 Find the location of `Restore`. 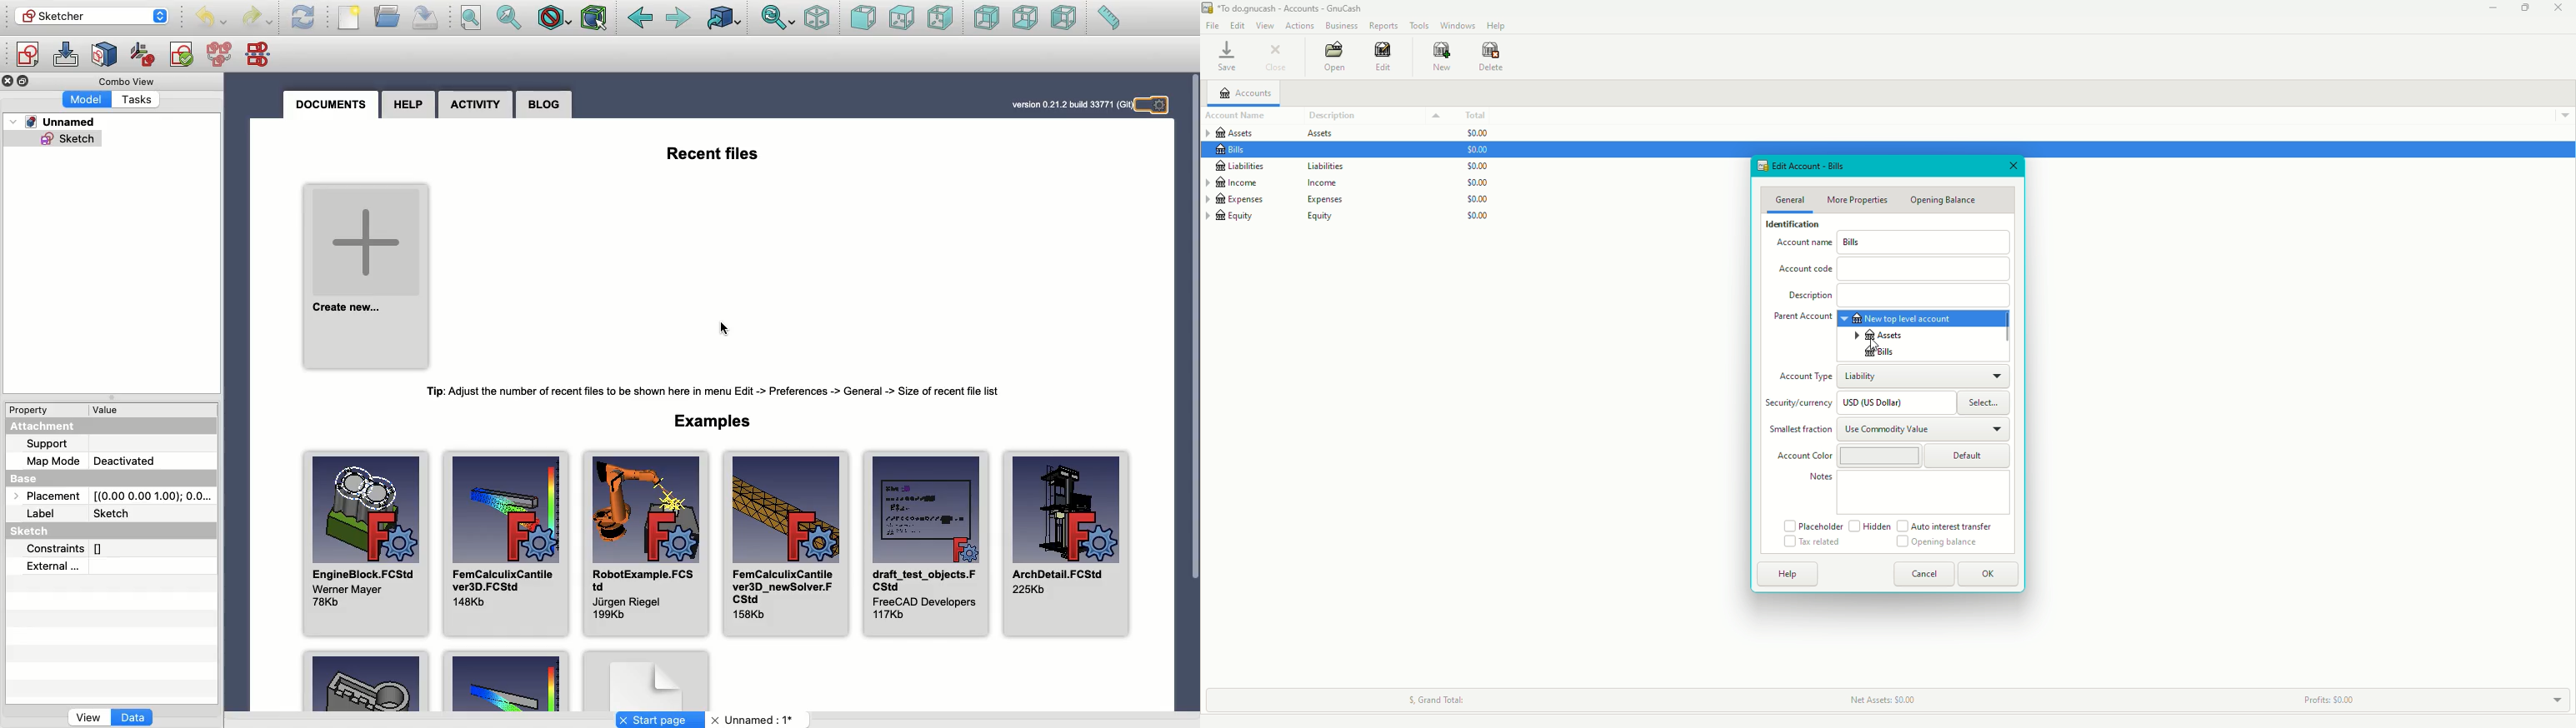

Restore is located at coordinates (2524, 9).